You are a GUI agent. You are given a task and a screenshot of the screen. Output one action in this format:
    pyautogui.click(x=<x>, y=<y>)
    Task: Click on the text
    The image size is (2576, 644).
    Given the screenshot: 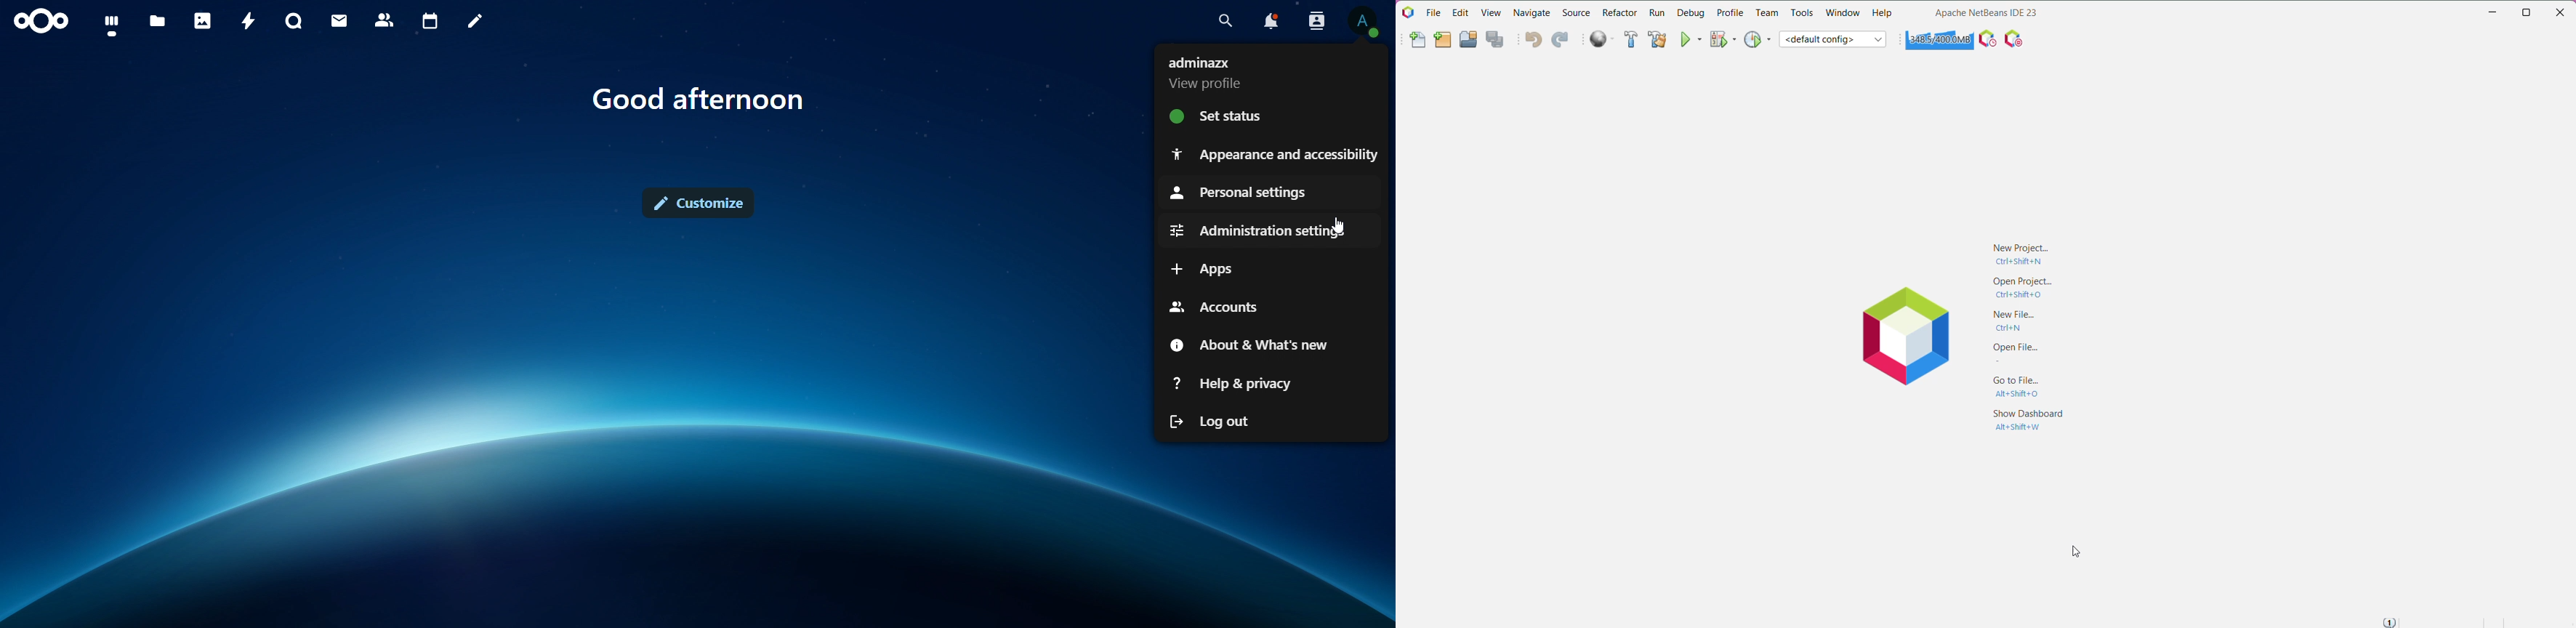 What is the action you would take?
    pyautogui.click(x=699, y=99)
    